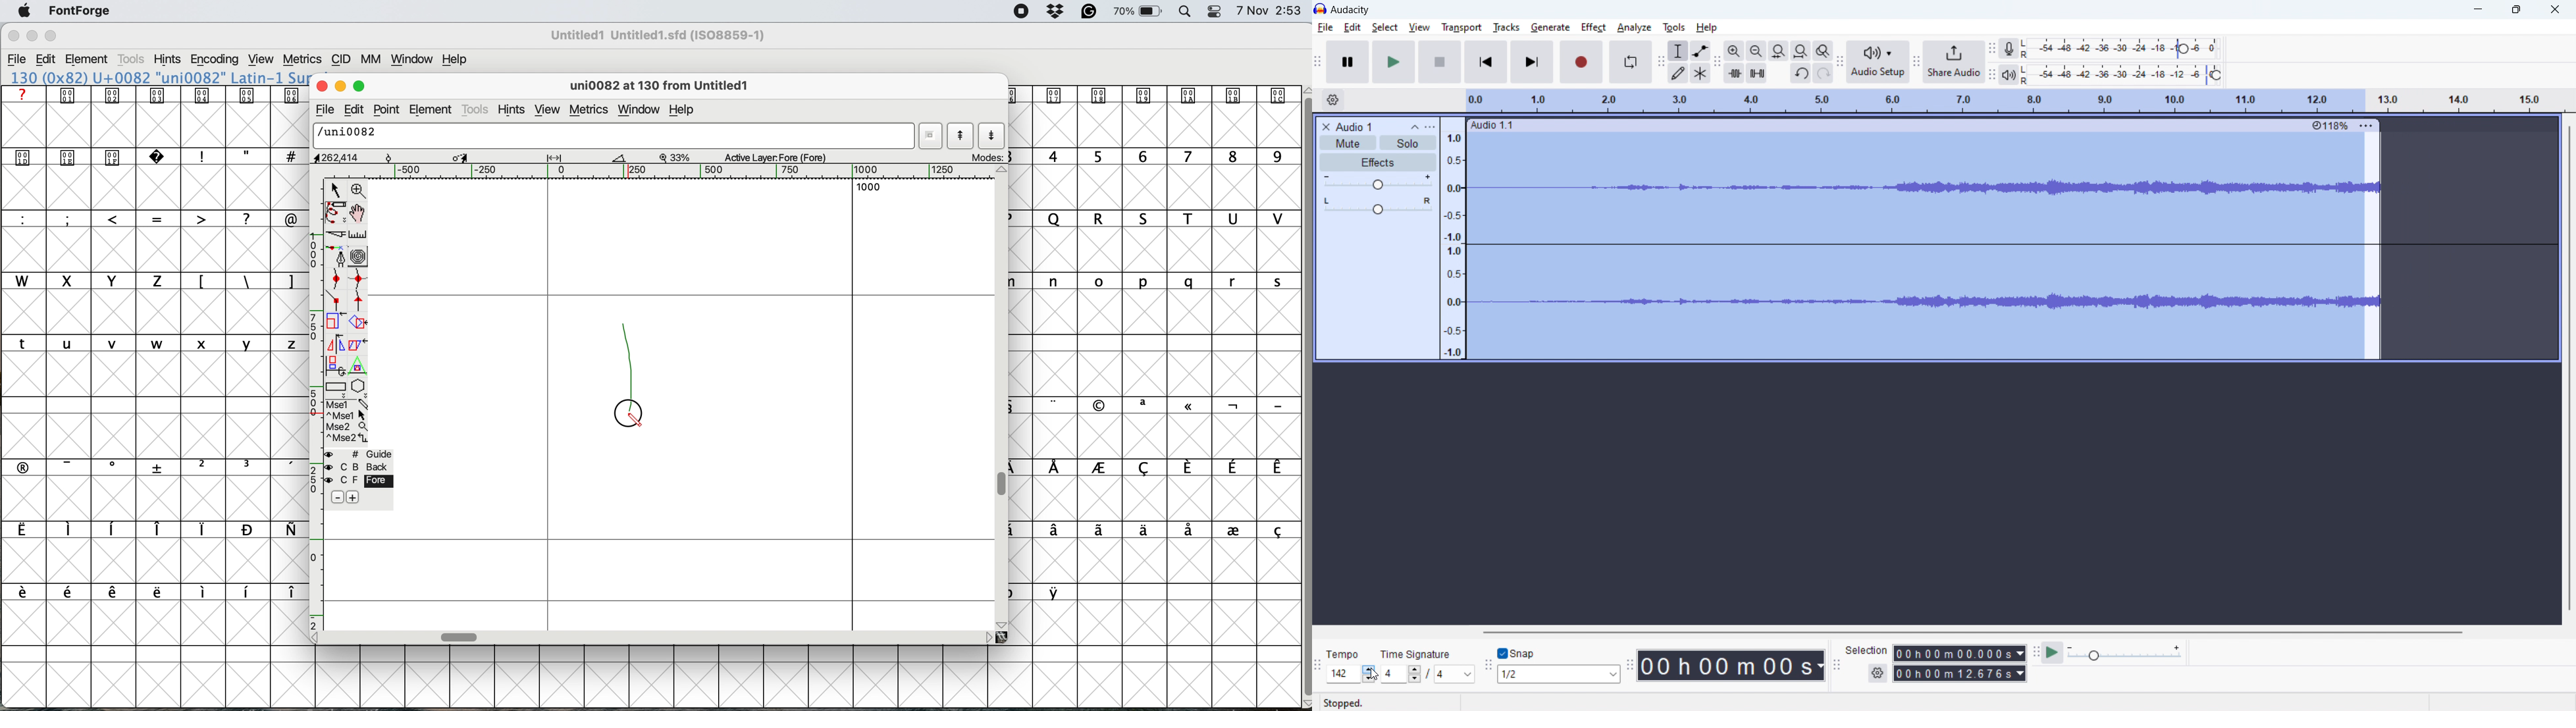 This screenshot has height=728, width=2576. Describe the element at coordinates (1594, 28) in the screenshot. I see `effect` at that location.